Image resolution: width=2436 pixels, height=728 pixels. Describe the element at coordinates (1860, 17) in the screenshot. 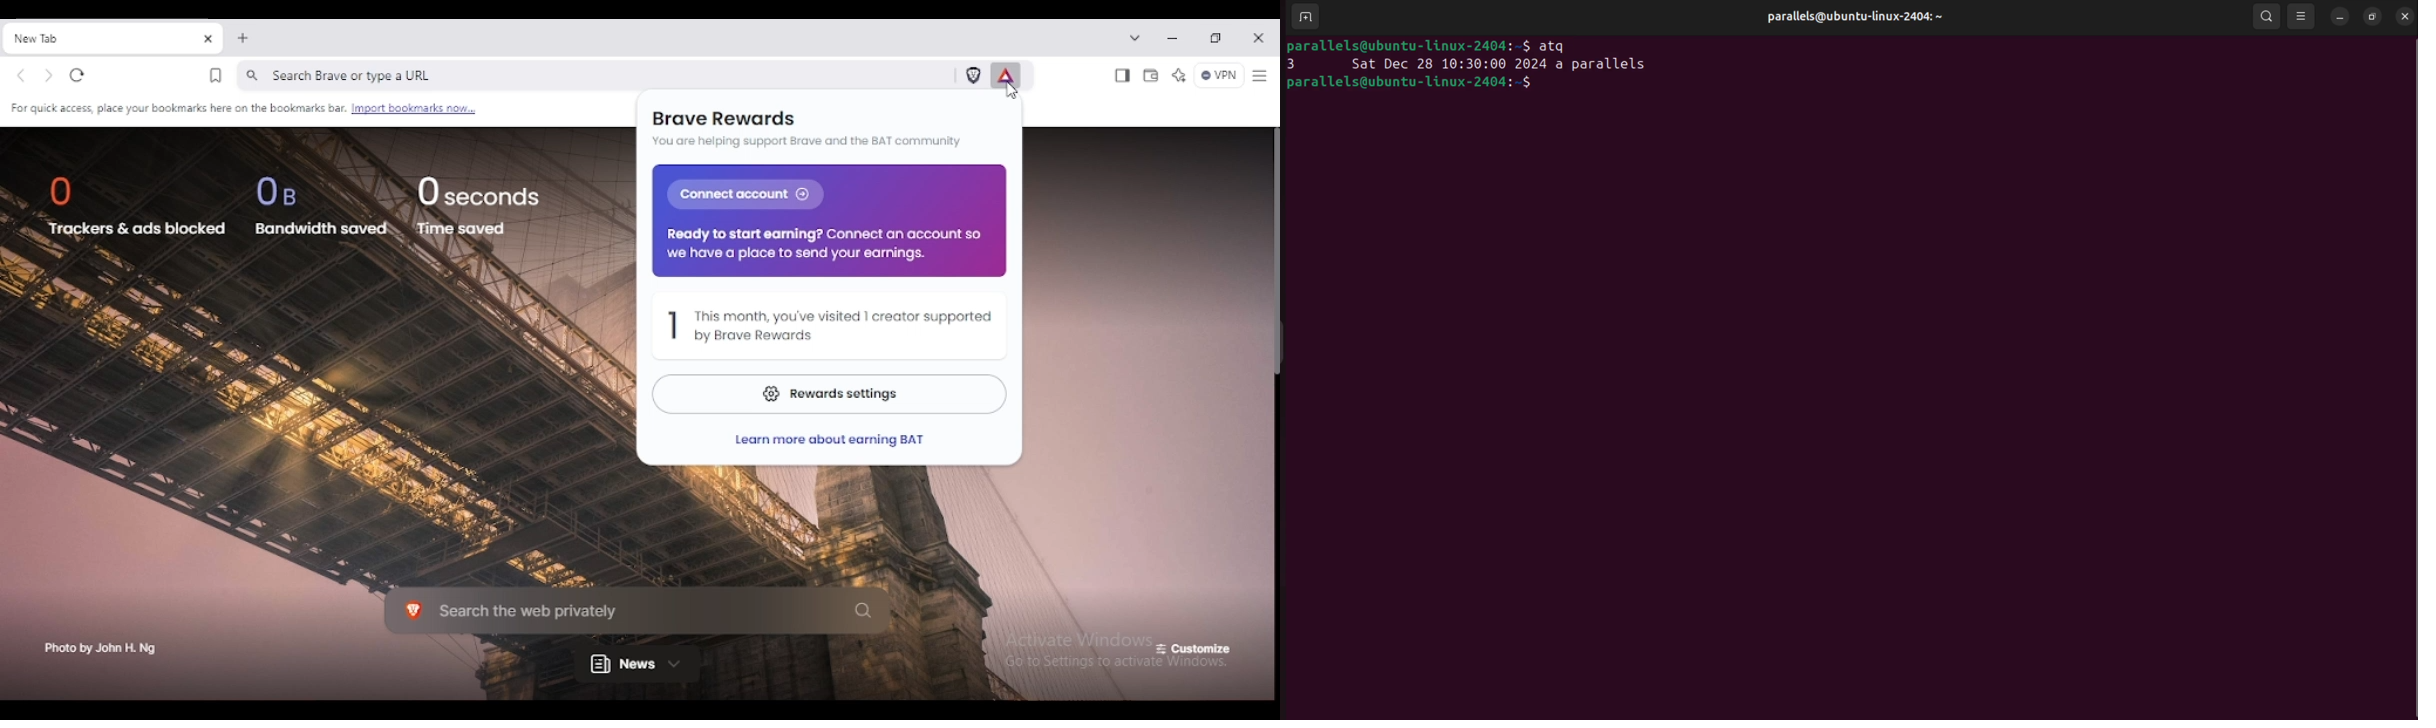

I see `parallels user profile` at that location.